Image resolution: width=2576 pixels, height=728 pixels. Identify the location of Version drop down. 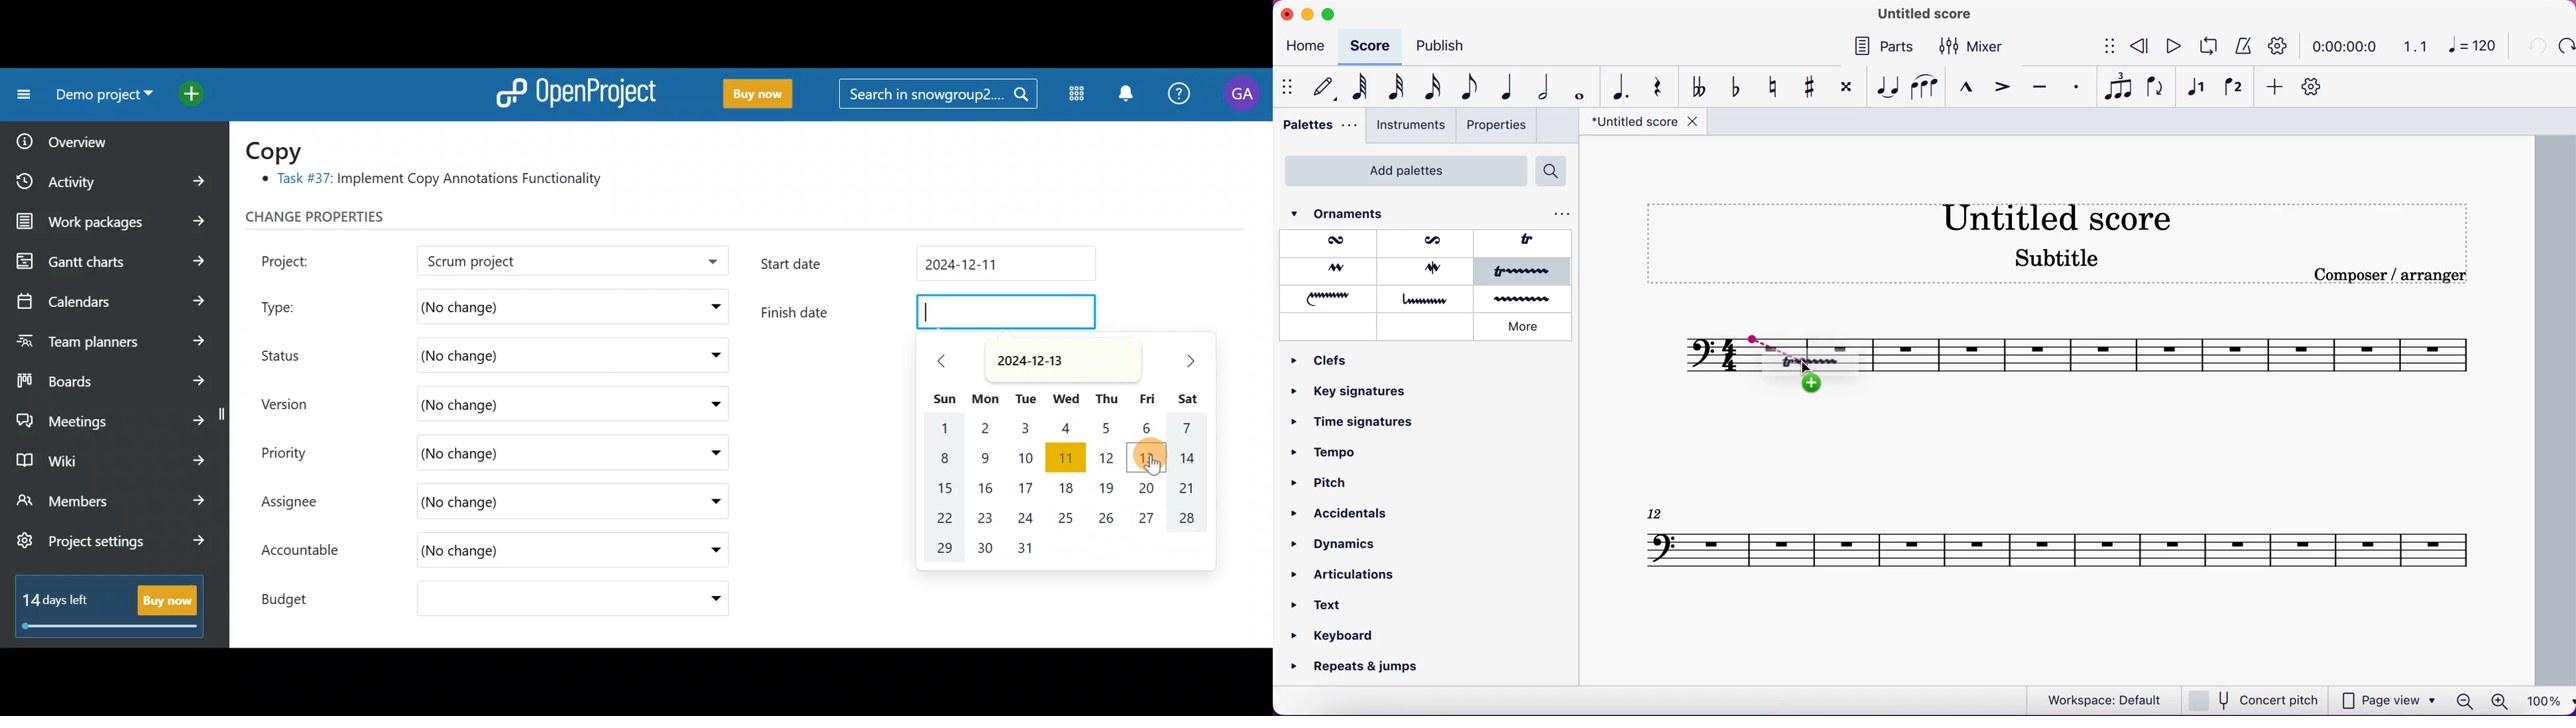
(709, 403).